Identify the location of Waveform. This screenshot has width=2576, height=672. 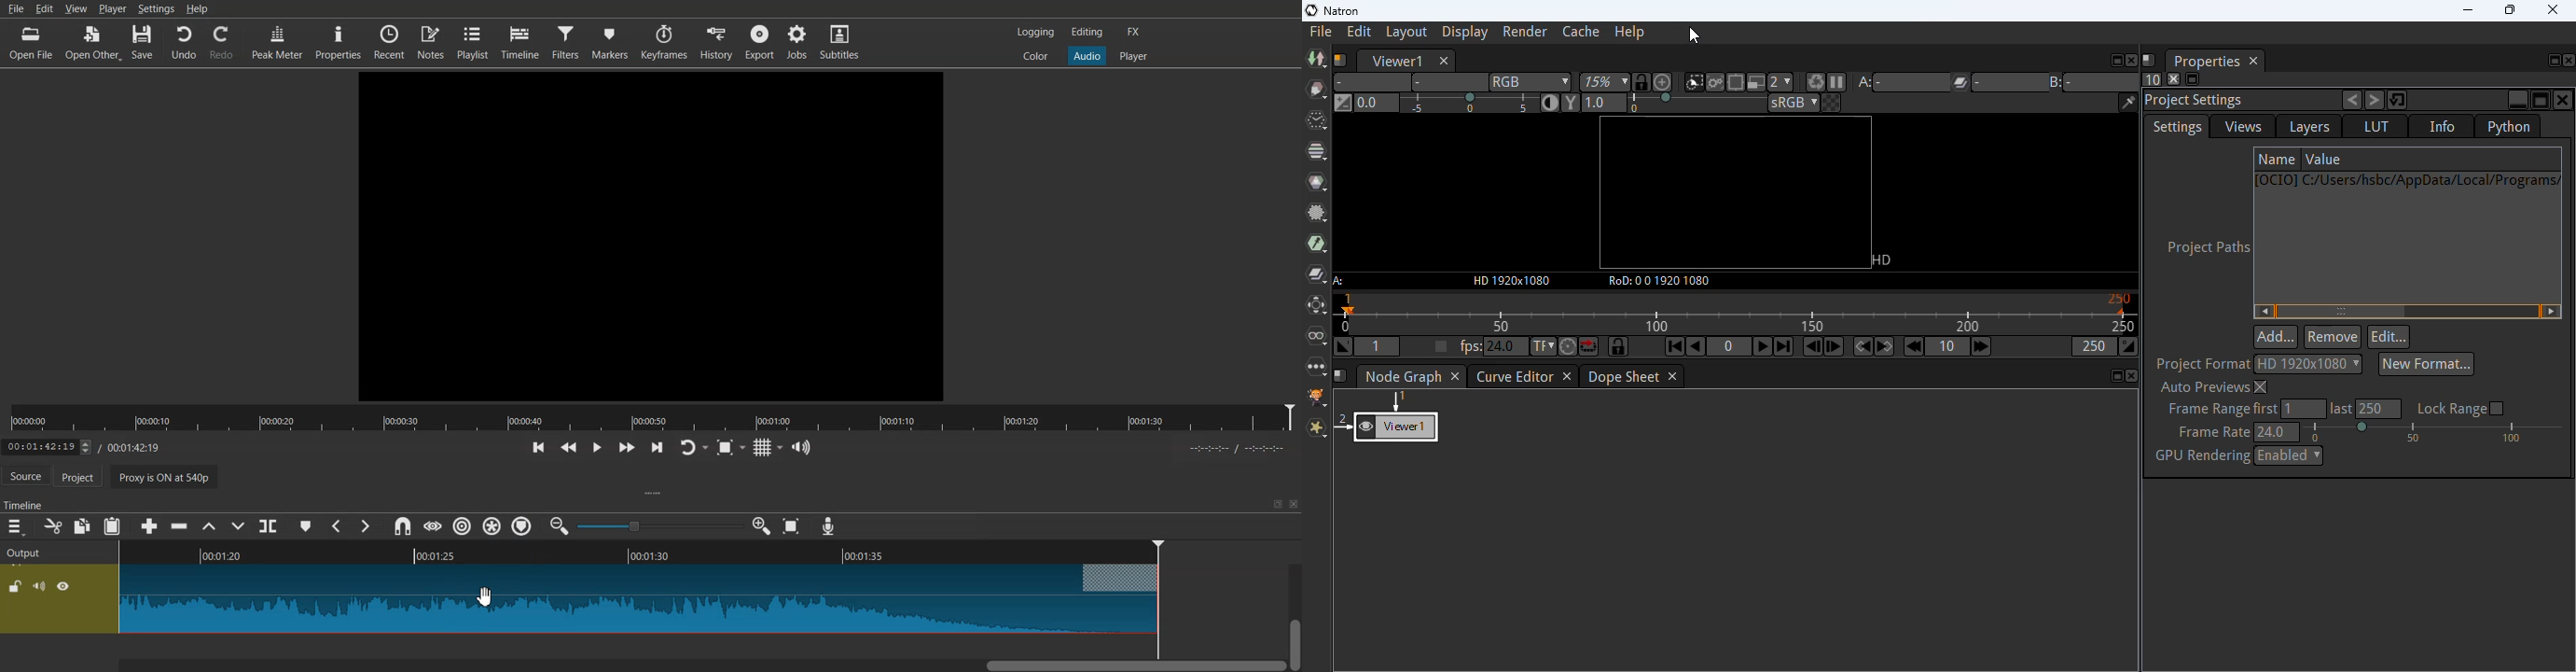
(639, 601).